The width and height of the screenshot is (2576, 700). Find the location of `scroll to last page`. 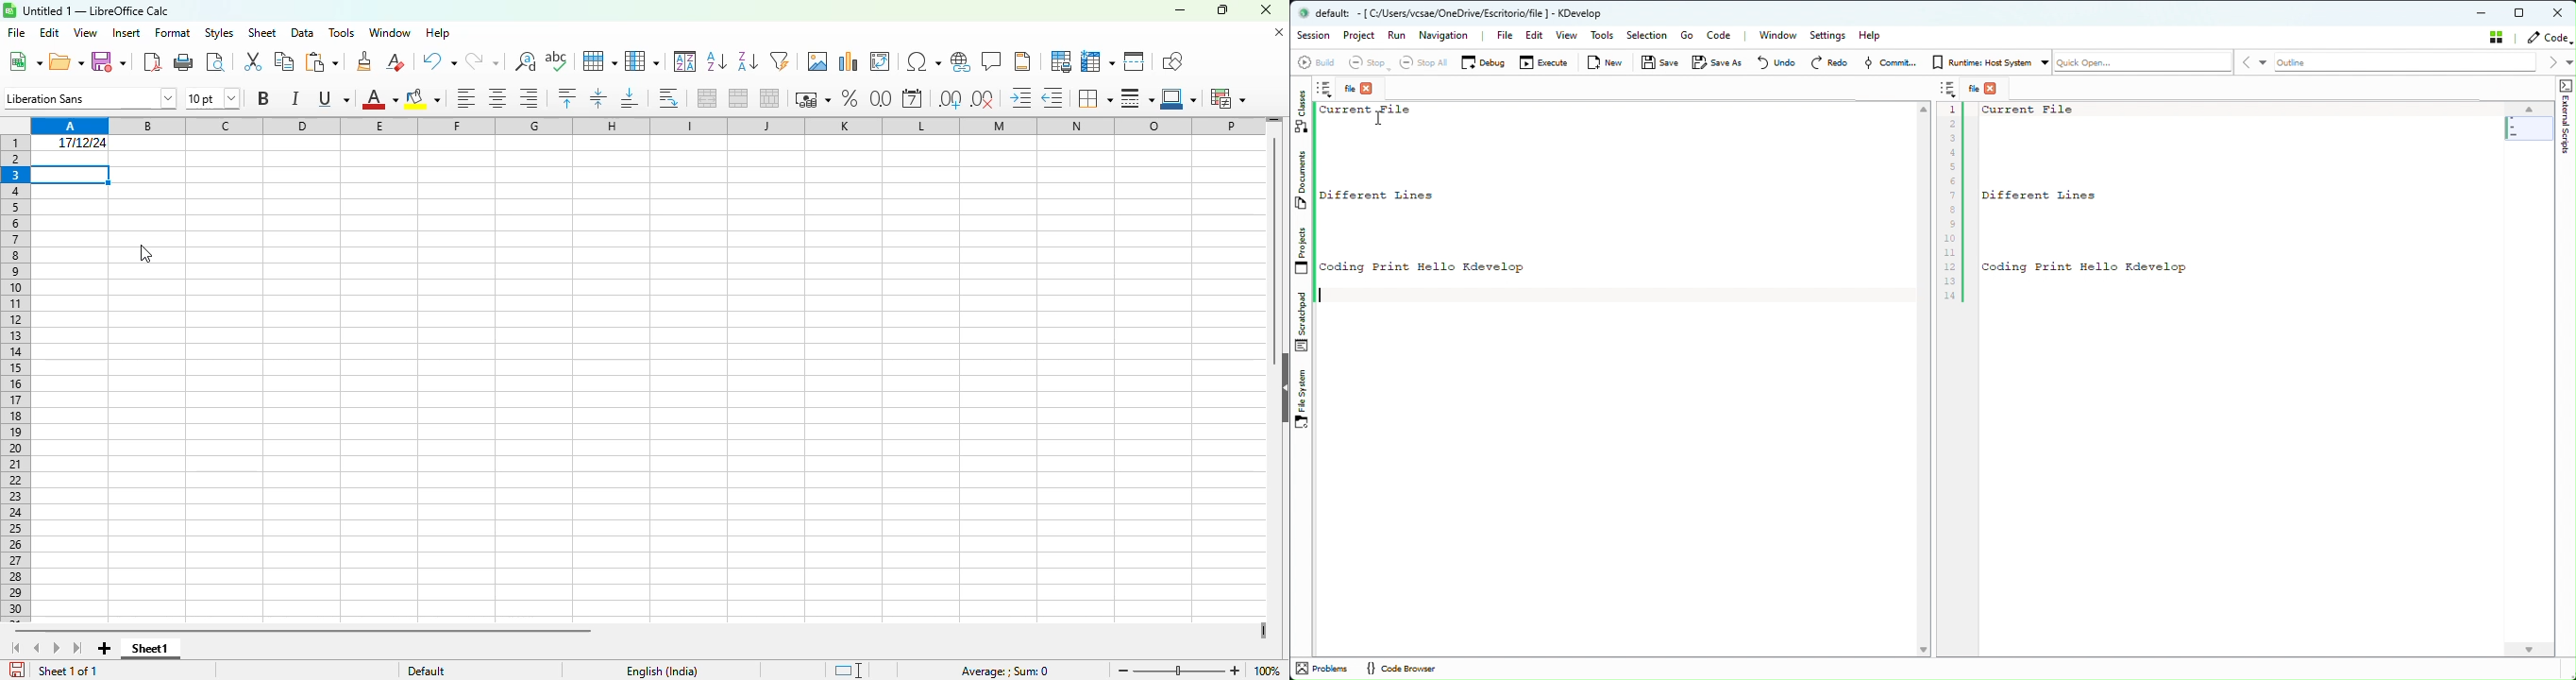

scroll to last page is located at coordinates (78, 649).